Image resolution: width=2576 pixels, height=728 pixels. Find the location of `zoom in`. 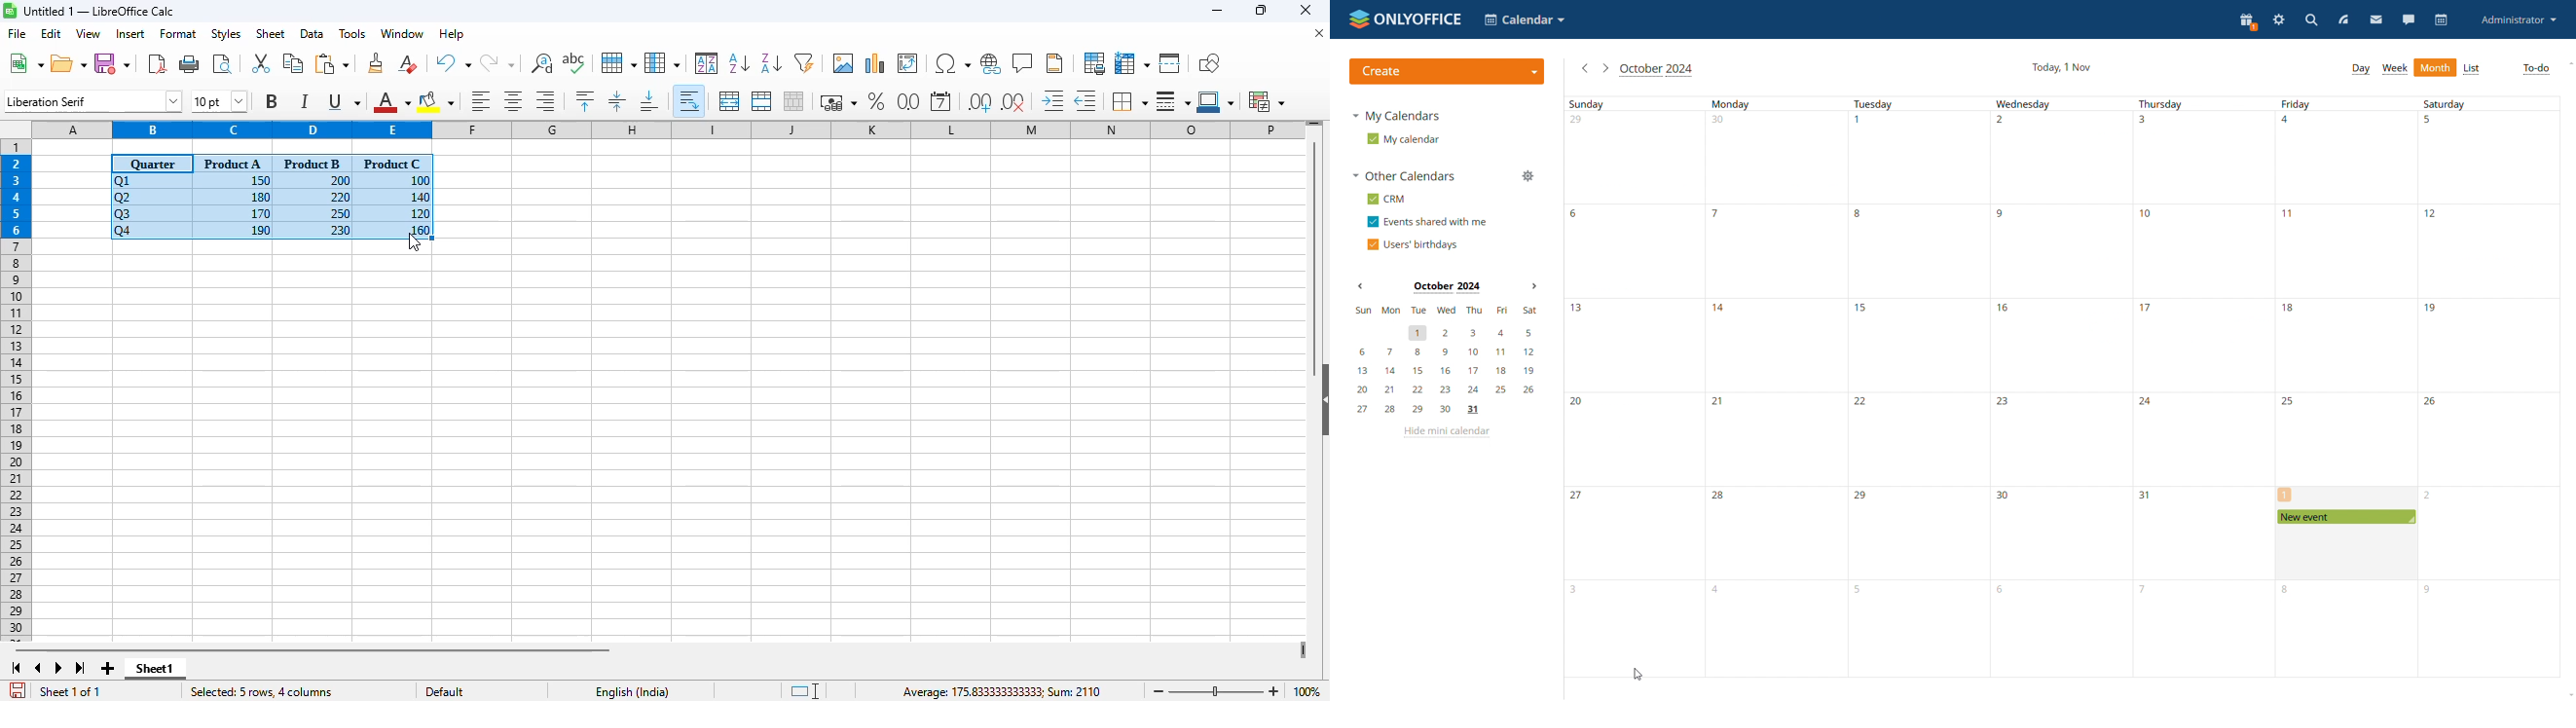

zoom in is located at coordinates (1274, 691).